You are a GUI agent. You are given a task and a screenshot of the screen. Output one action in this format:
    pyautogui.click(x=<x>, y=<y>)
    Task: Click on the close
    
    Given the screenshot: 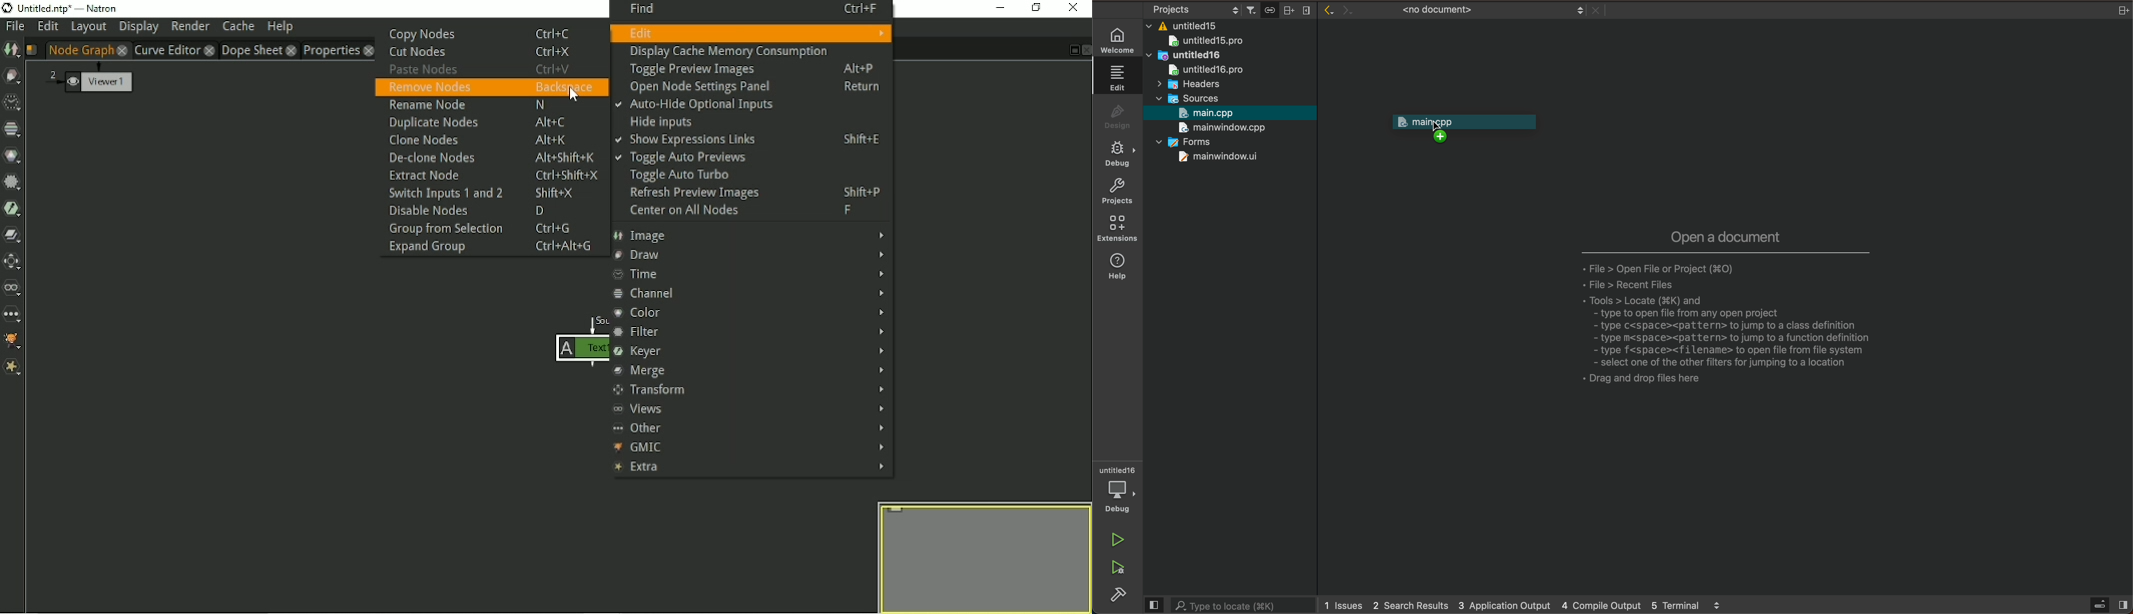 What is the action you would take?
    pyautogui.click(x=1308, y=11)
    